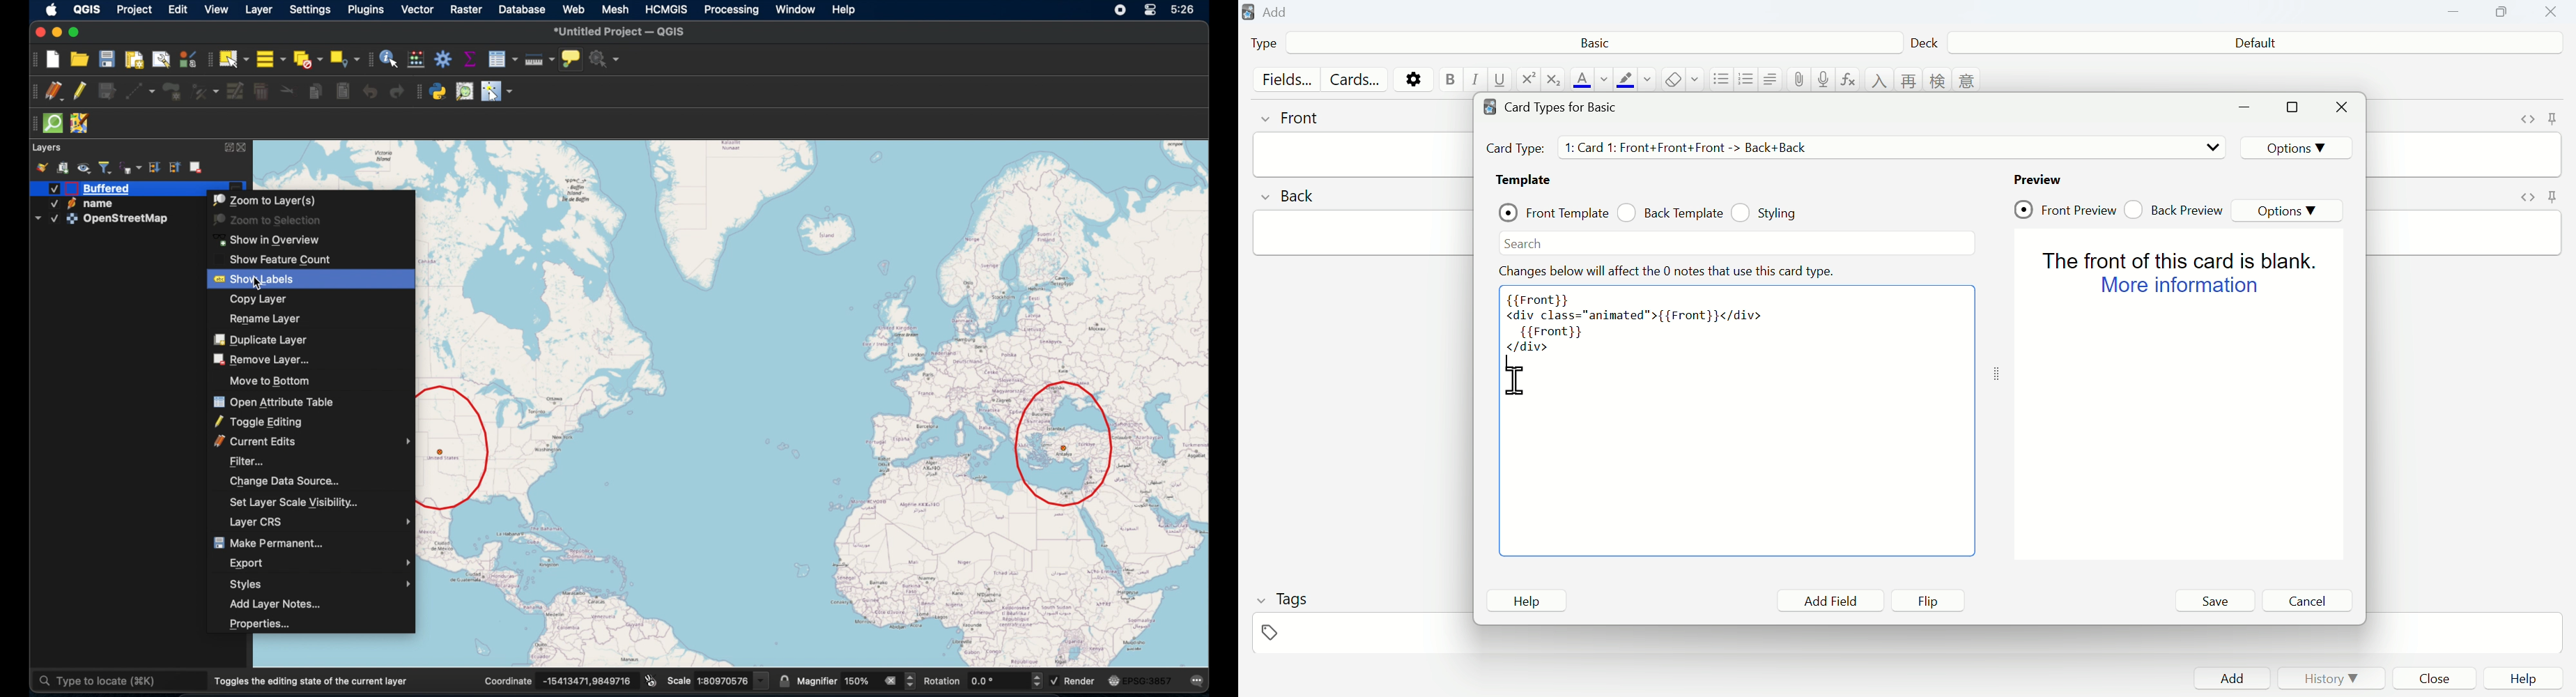 Image resolution: width=2576 pixels, height=700 pixels. What do you see at coordinates (1152, 10) in the screenshot?
I see `control center` at bounding box center [1152, 10].